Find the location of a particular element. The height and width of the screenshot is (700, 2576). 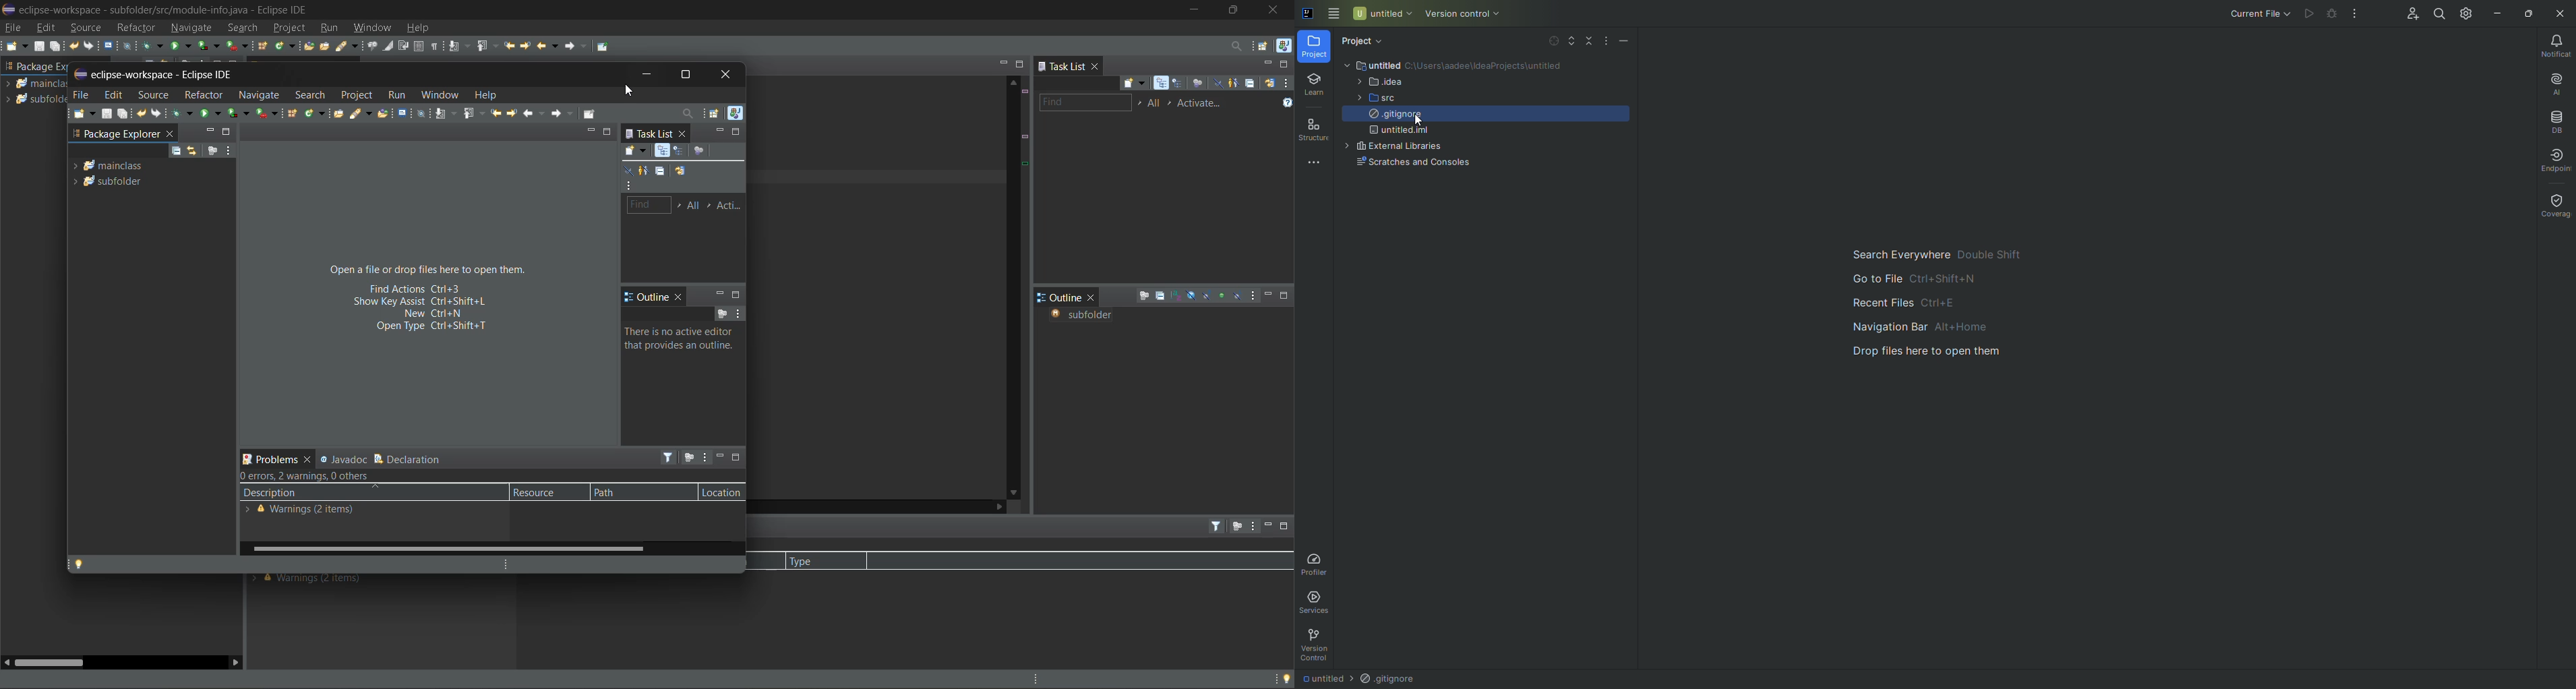

help is located at coordinates (424, 28).